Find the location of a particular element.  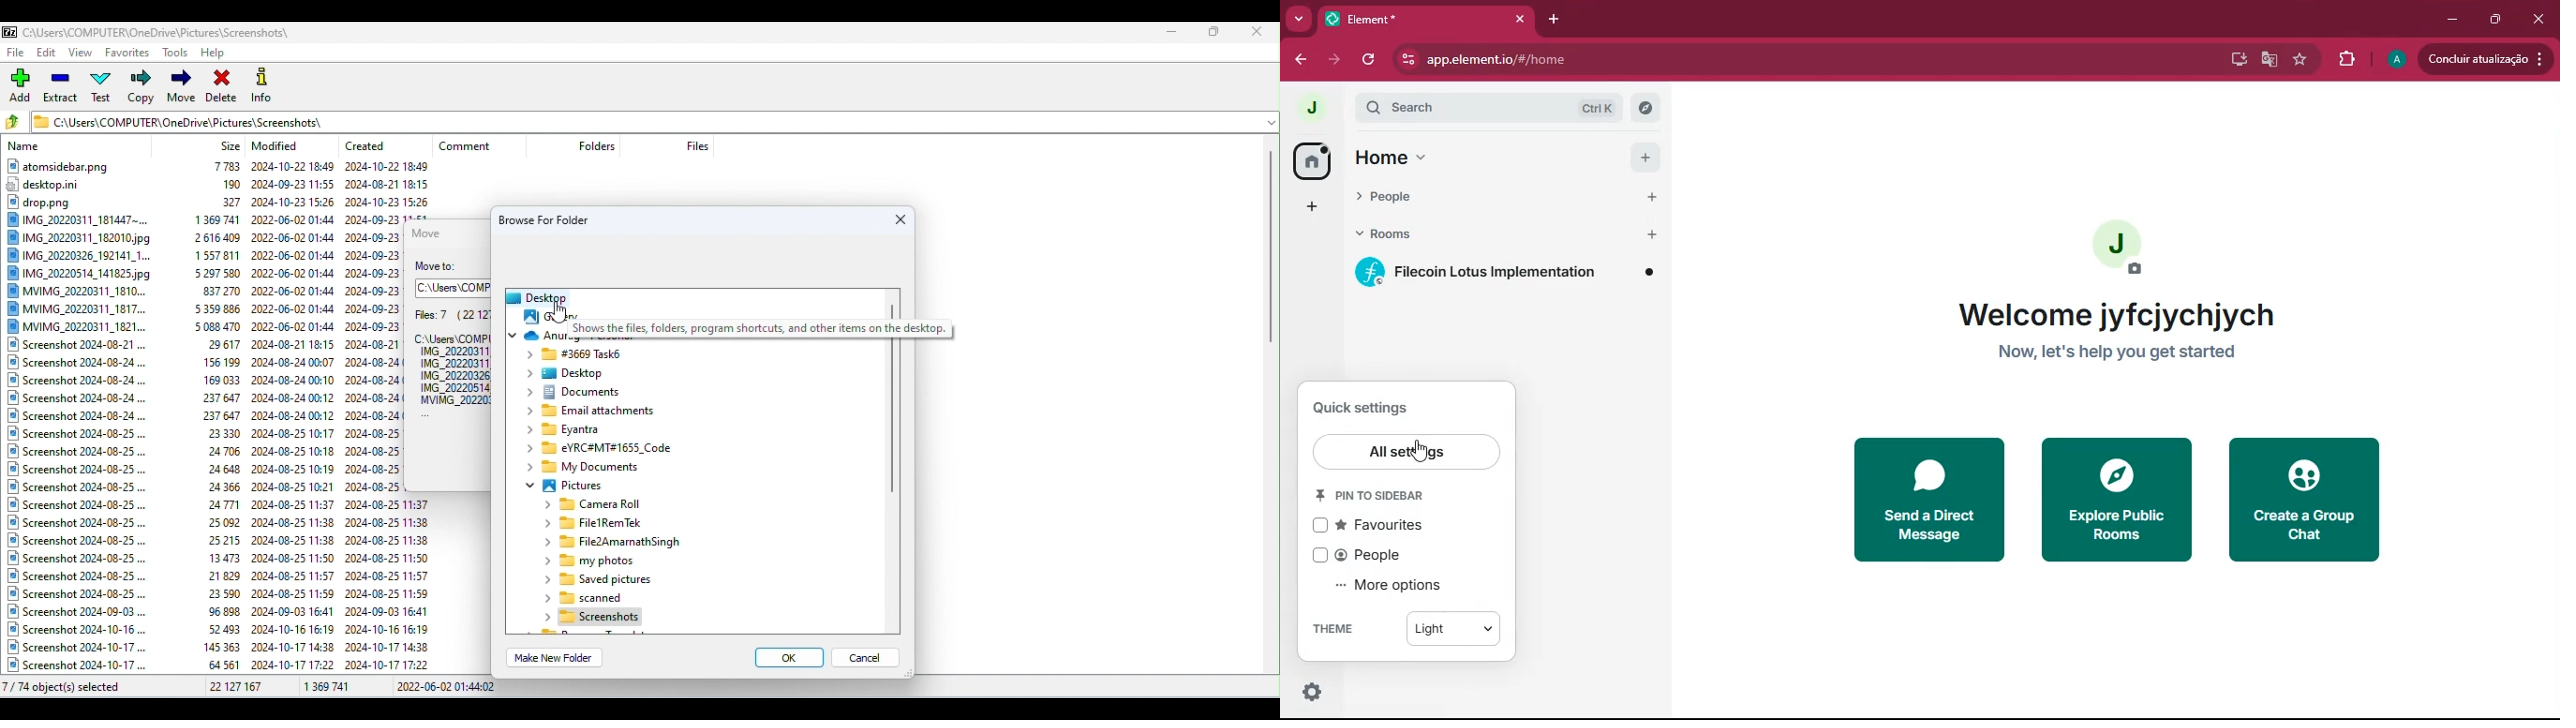

Dekstop is located at coordinates (571, 374).